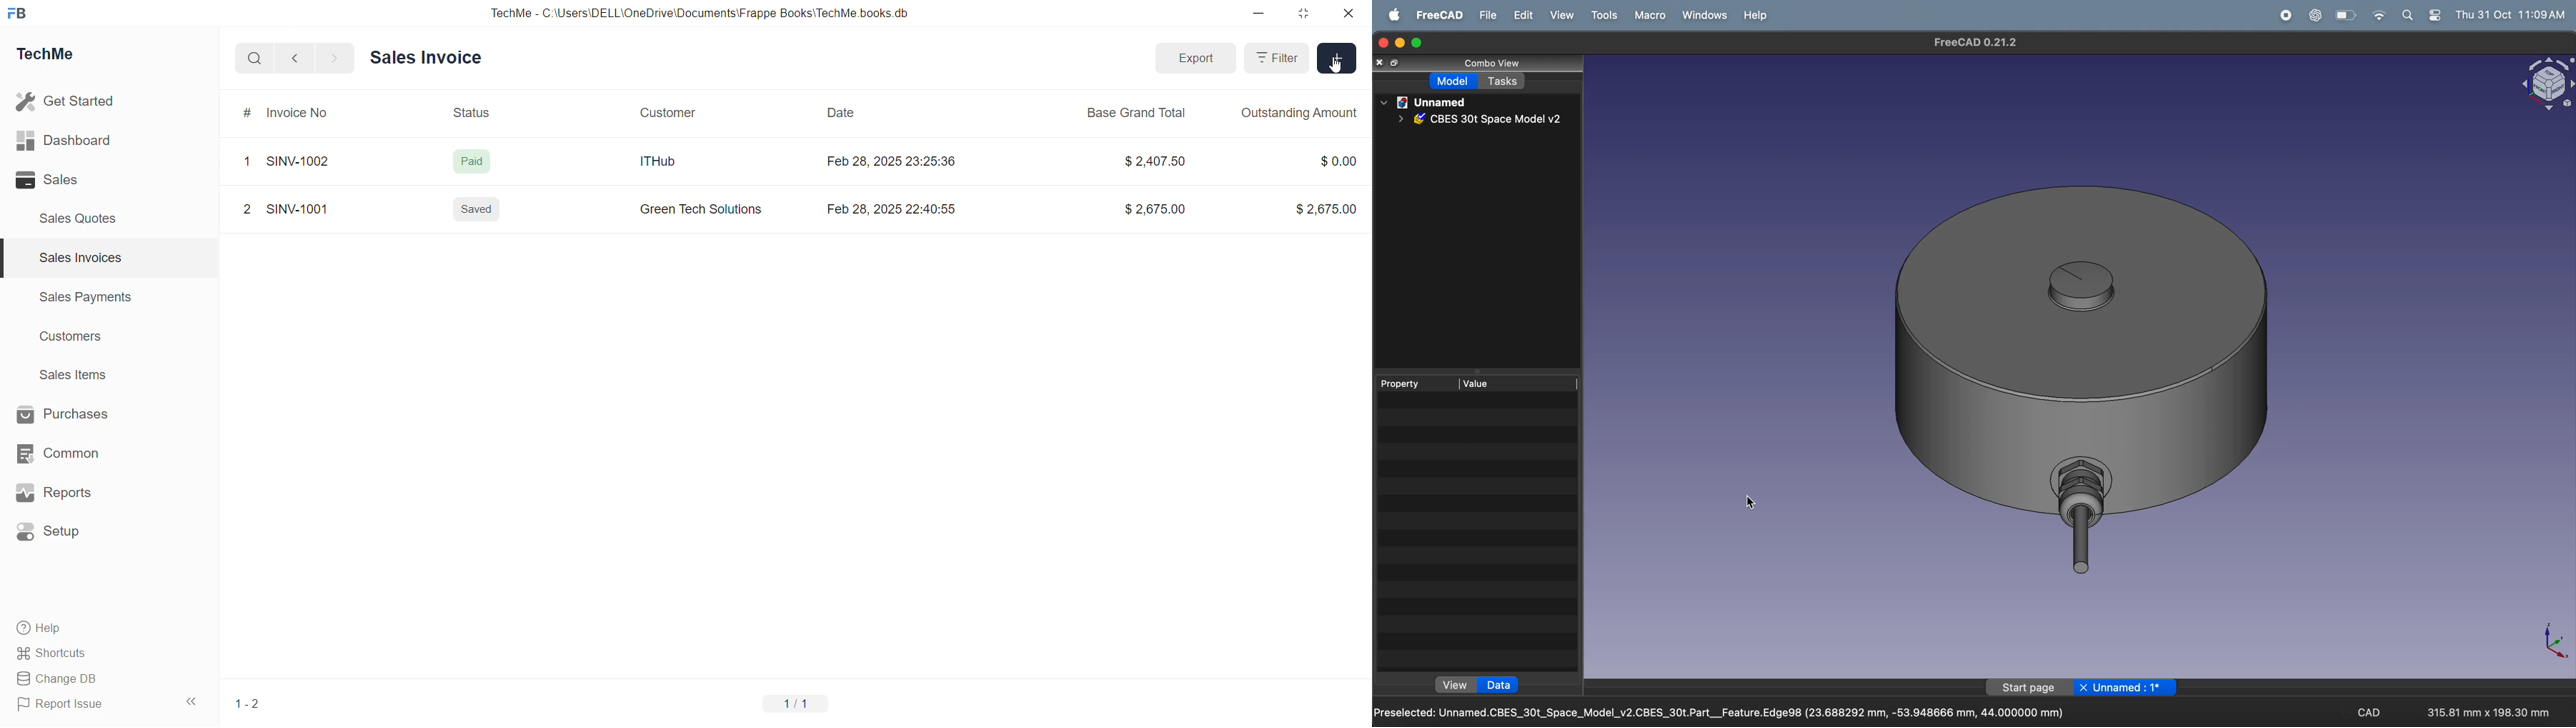 Image resolution: width=2576 pixels, height=728 pixels. I want to click on Purchases, so click(76, 413).